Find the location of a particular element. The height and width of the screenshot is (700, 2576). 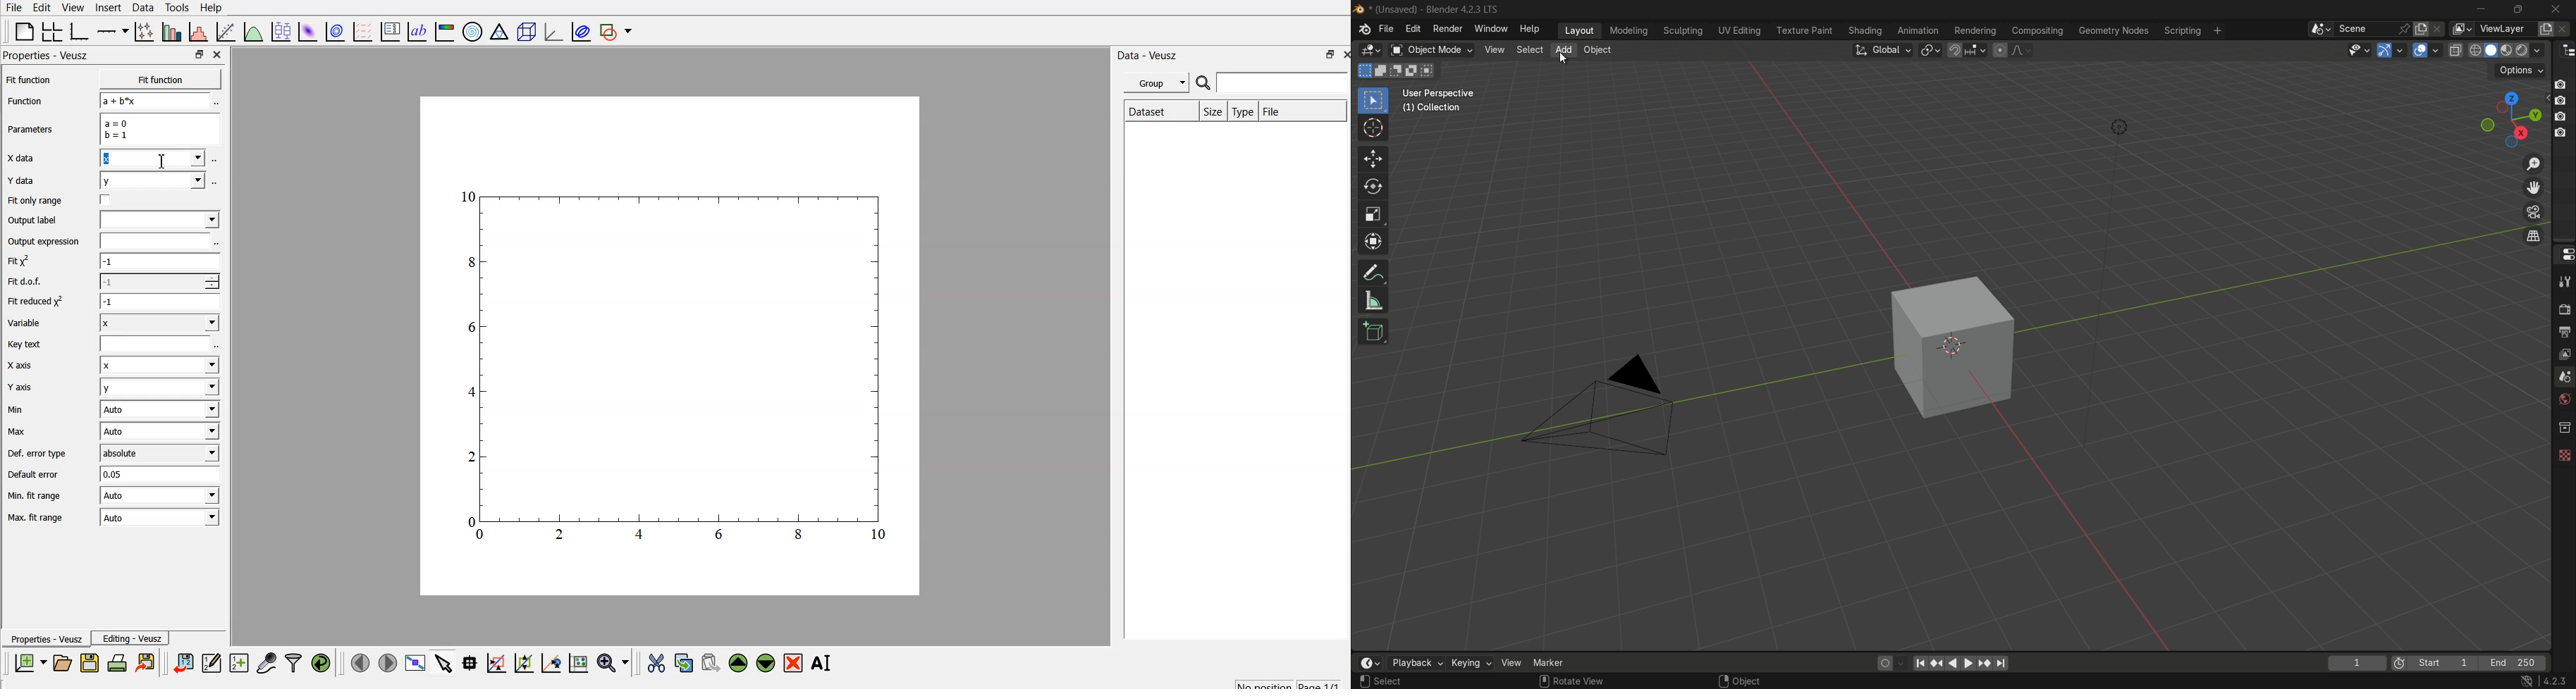

capture is located at coordinates (2564, 84).